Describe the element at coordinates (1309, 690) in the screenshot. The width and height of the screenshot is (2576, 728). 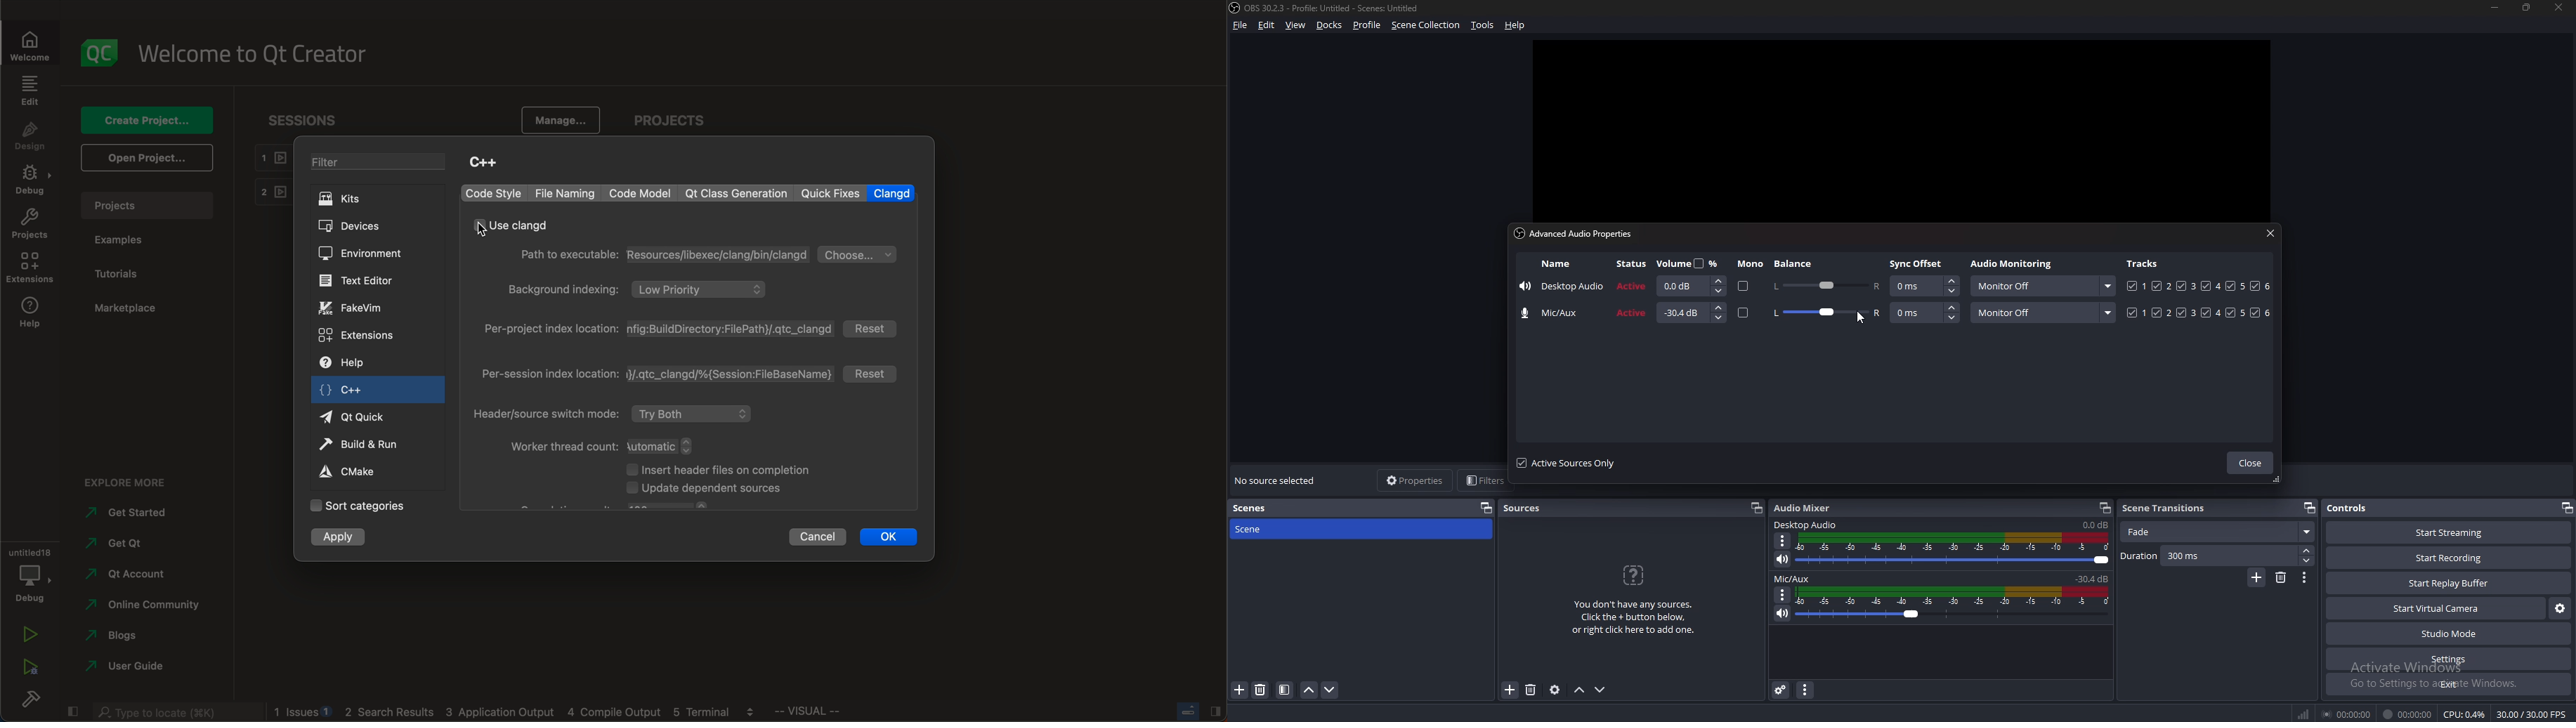
I see `move scene up` at that location.